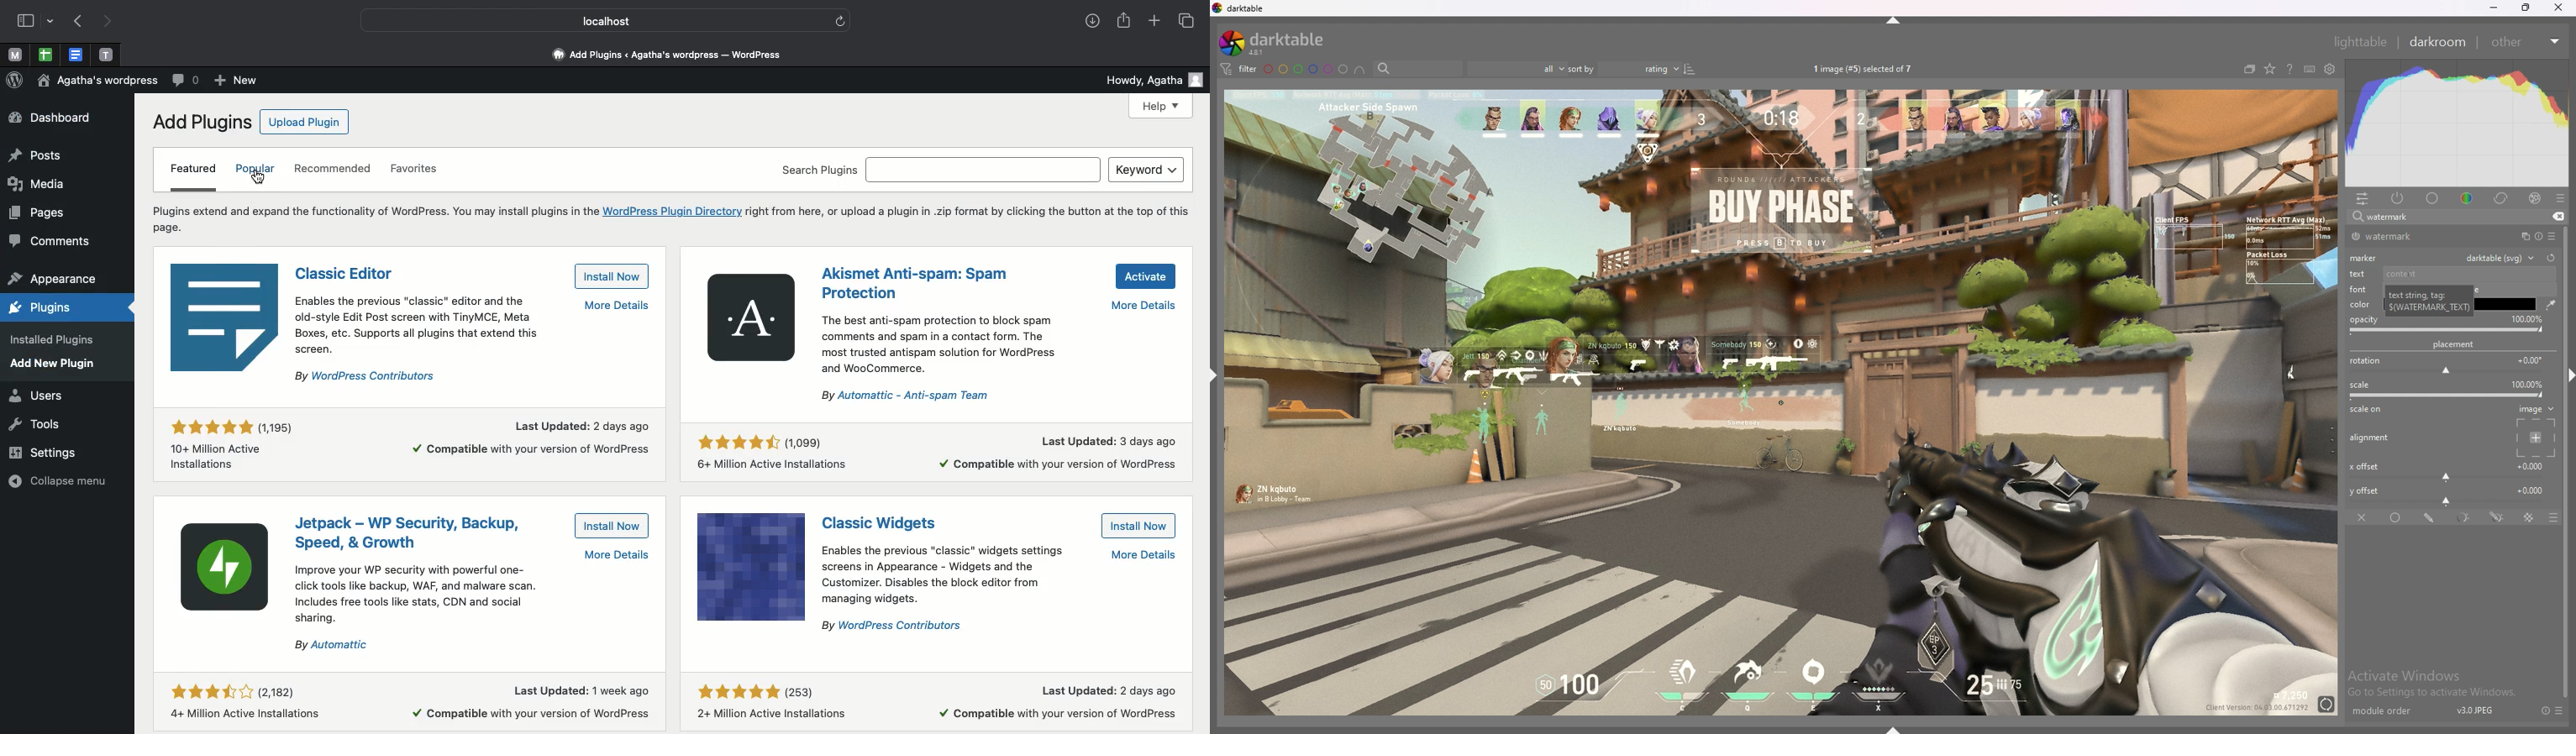  What do you see at coordinates (50, 341) in the screenshot?
I see `installed plugins` at bounding box center [50, 341].